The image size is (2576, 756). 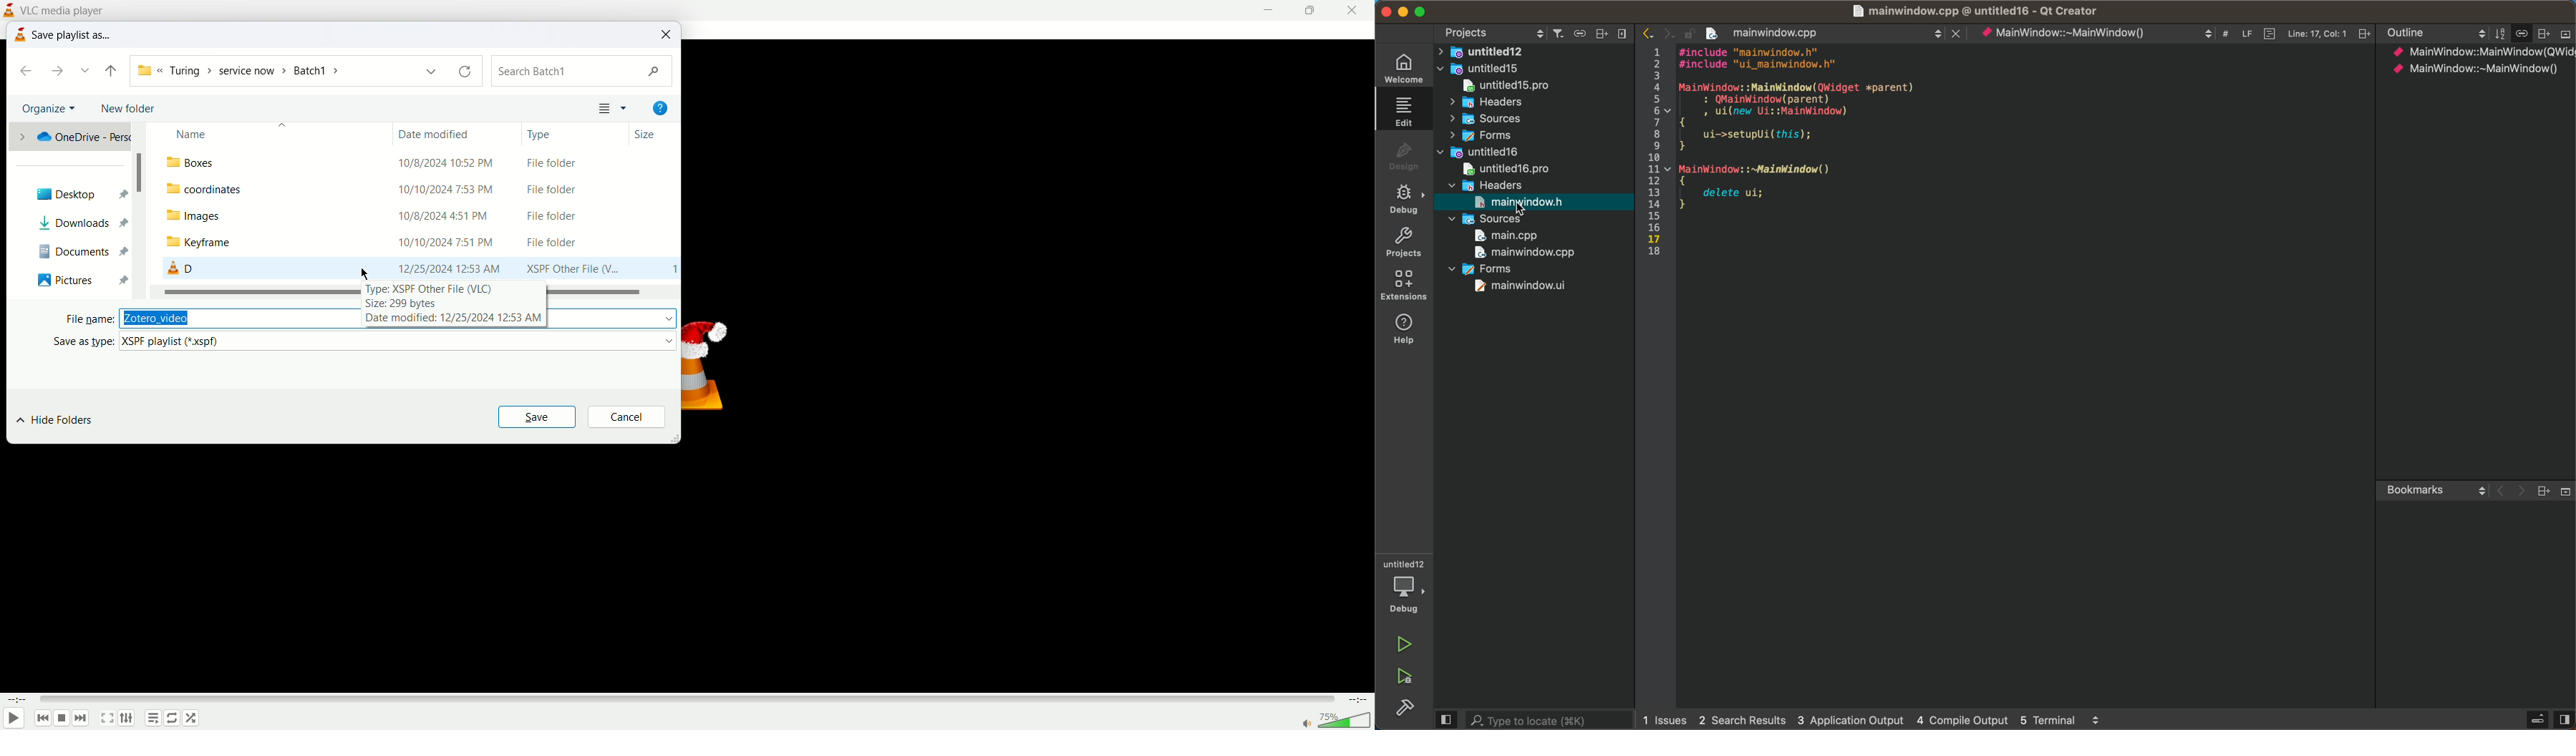 What do you see at coordinates (12, 9) in the screenshot?
I see `application icon` at bounding box center [12, 9].